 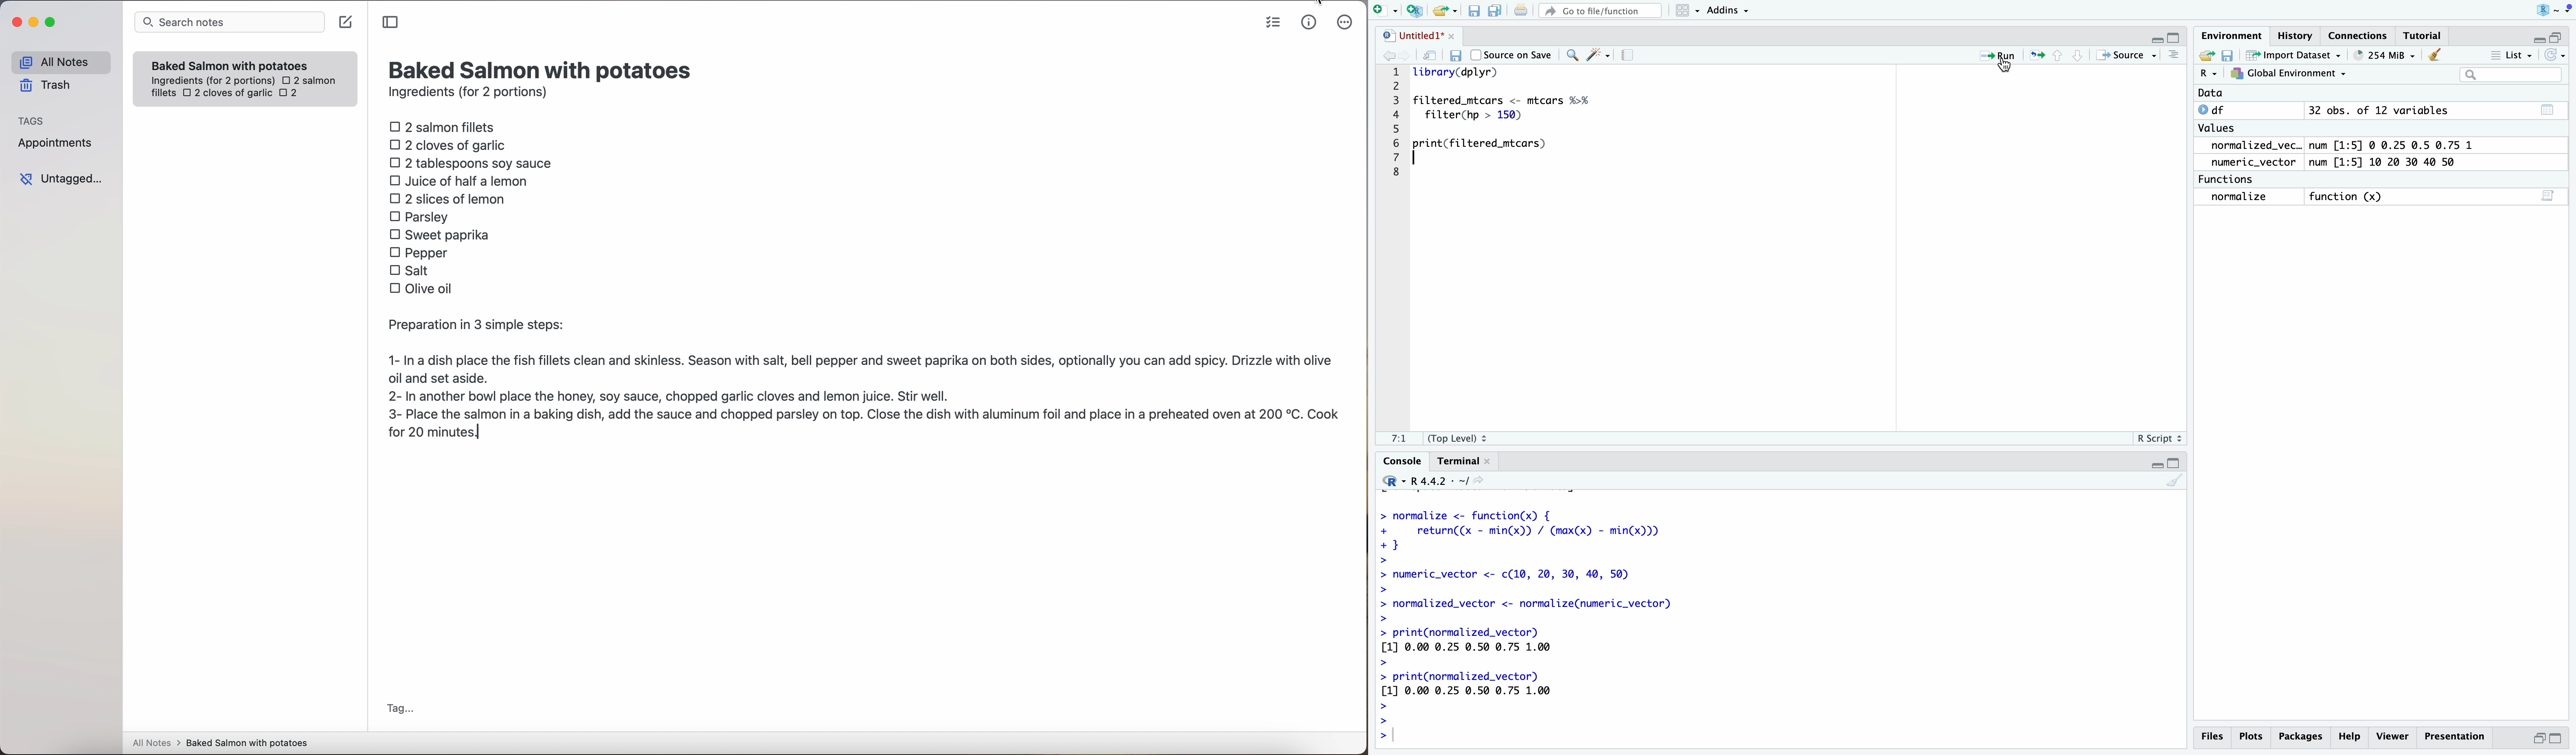 What do you see at coordinates (2080, 57) in the screenshot?
I see `next section` at bounding box center [2080, 57].